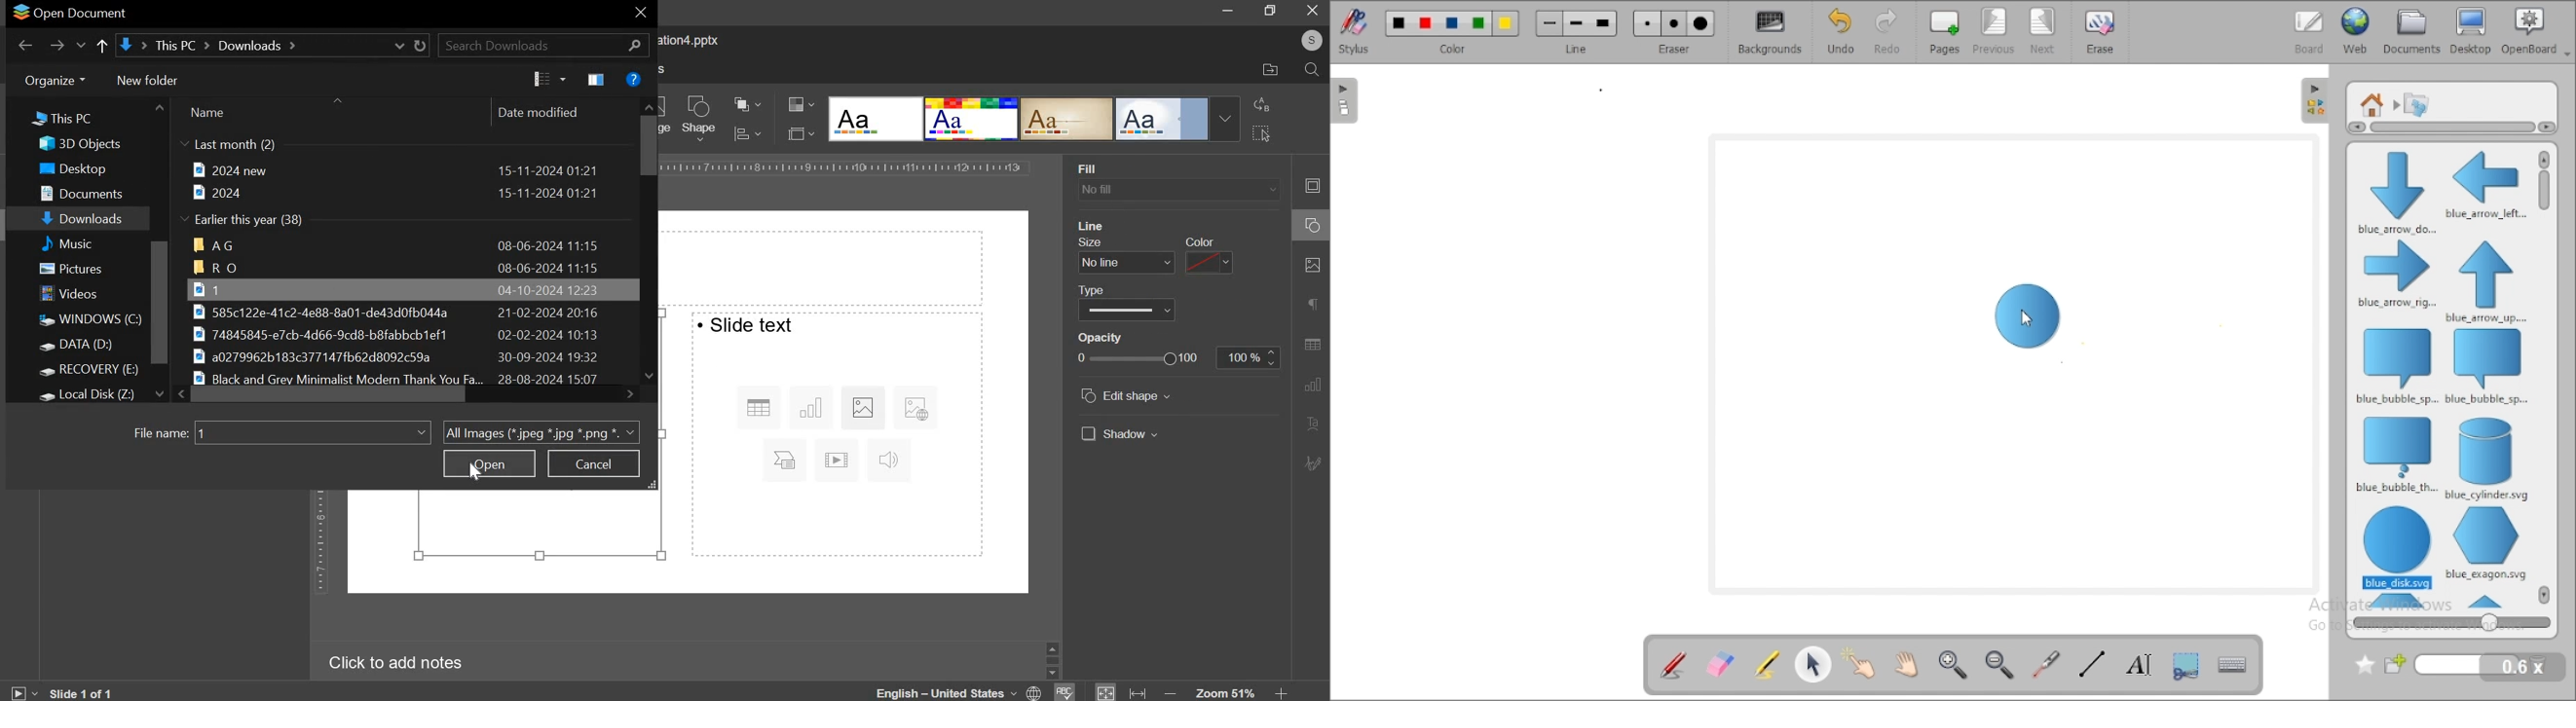 The image size is (2576, 728). Describe the element at coordinates (85, 346) in the screenshot. I see `d drive` at that location.